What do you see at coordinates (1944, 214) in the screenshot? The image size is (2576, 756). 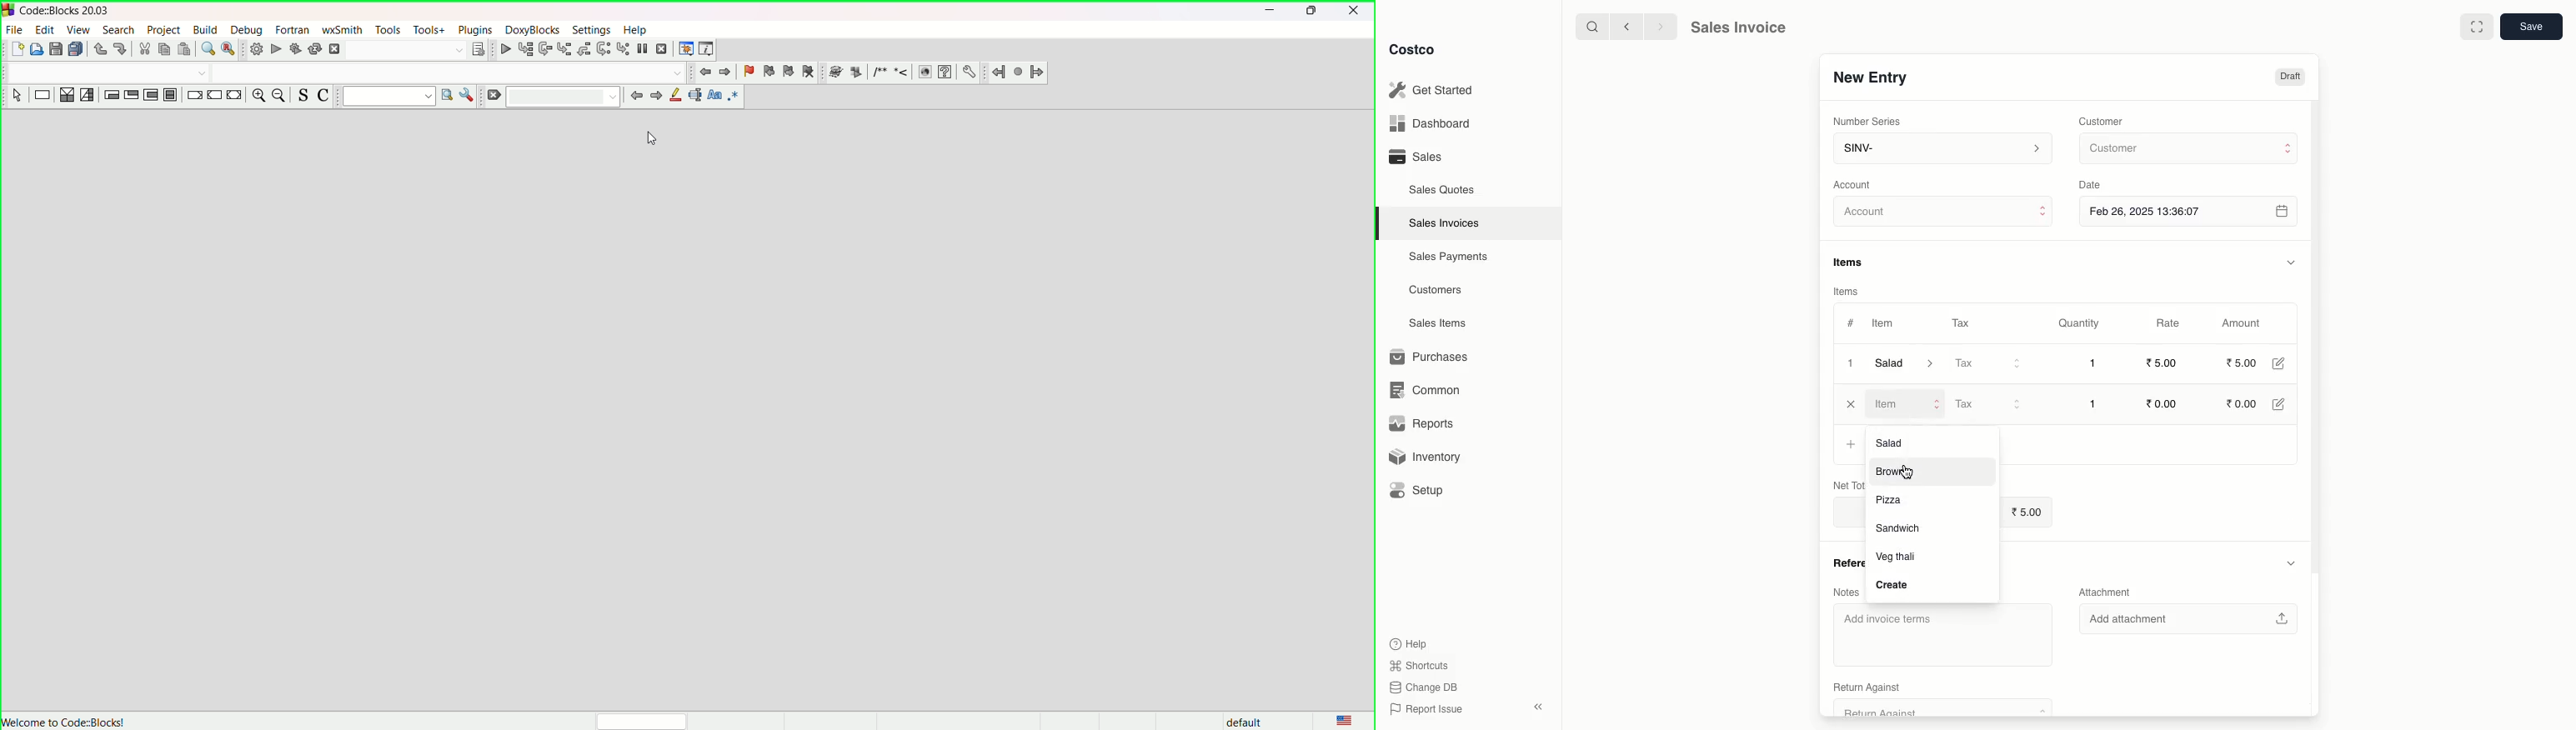 I see `Account` at bounding box center [1944, 214].